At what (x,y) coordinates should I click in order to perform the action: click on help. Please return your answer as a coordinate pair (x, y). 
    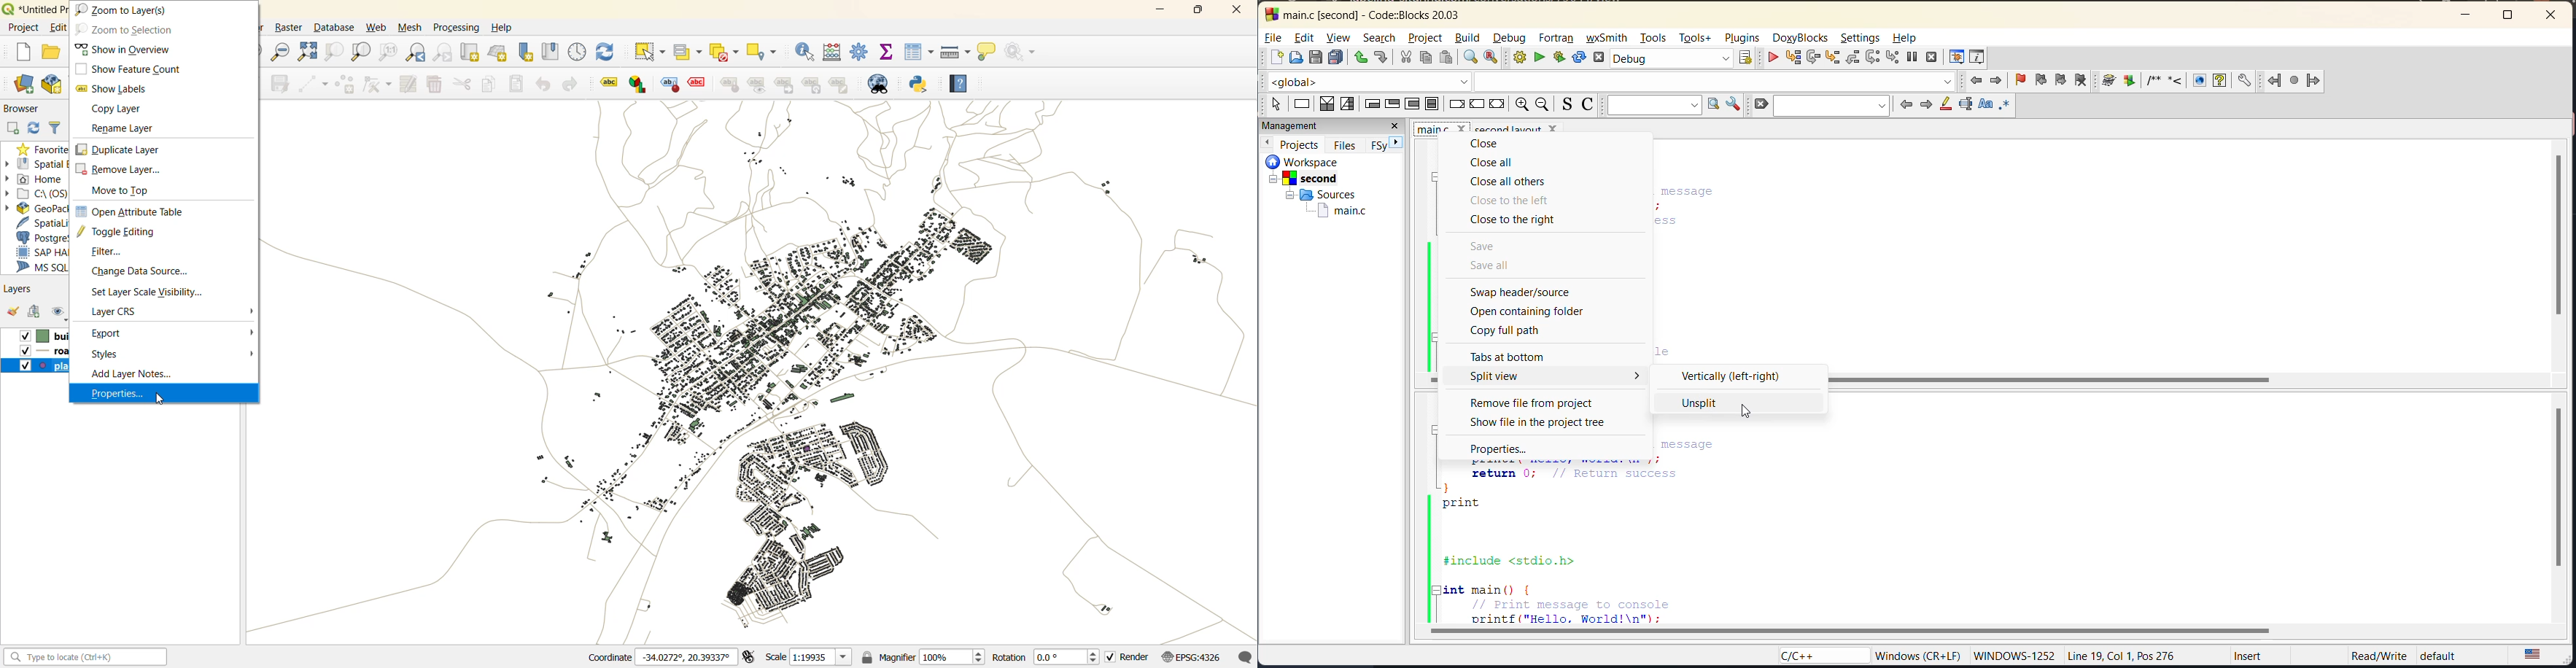
    Looking at the image, I should click on (1905, 36).